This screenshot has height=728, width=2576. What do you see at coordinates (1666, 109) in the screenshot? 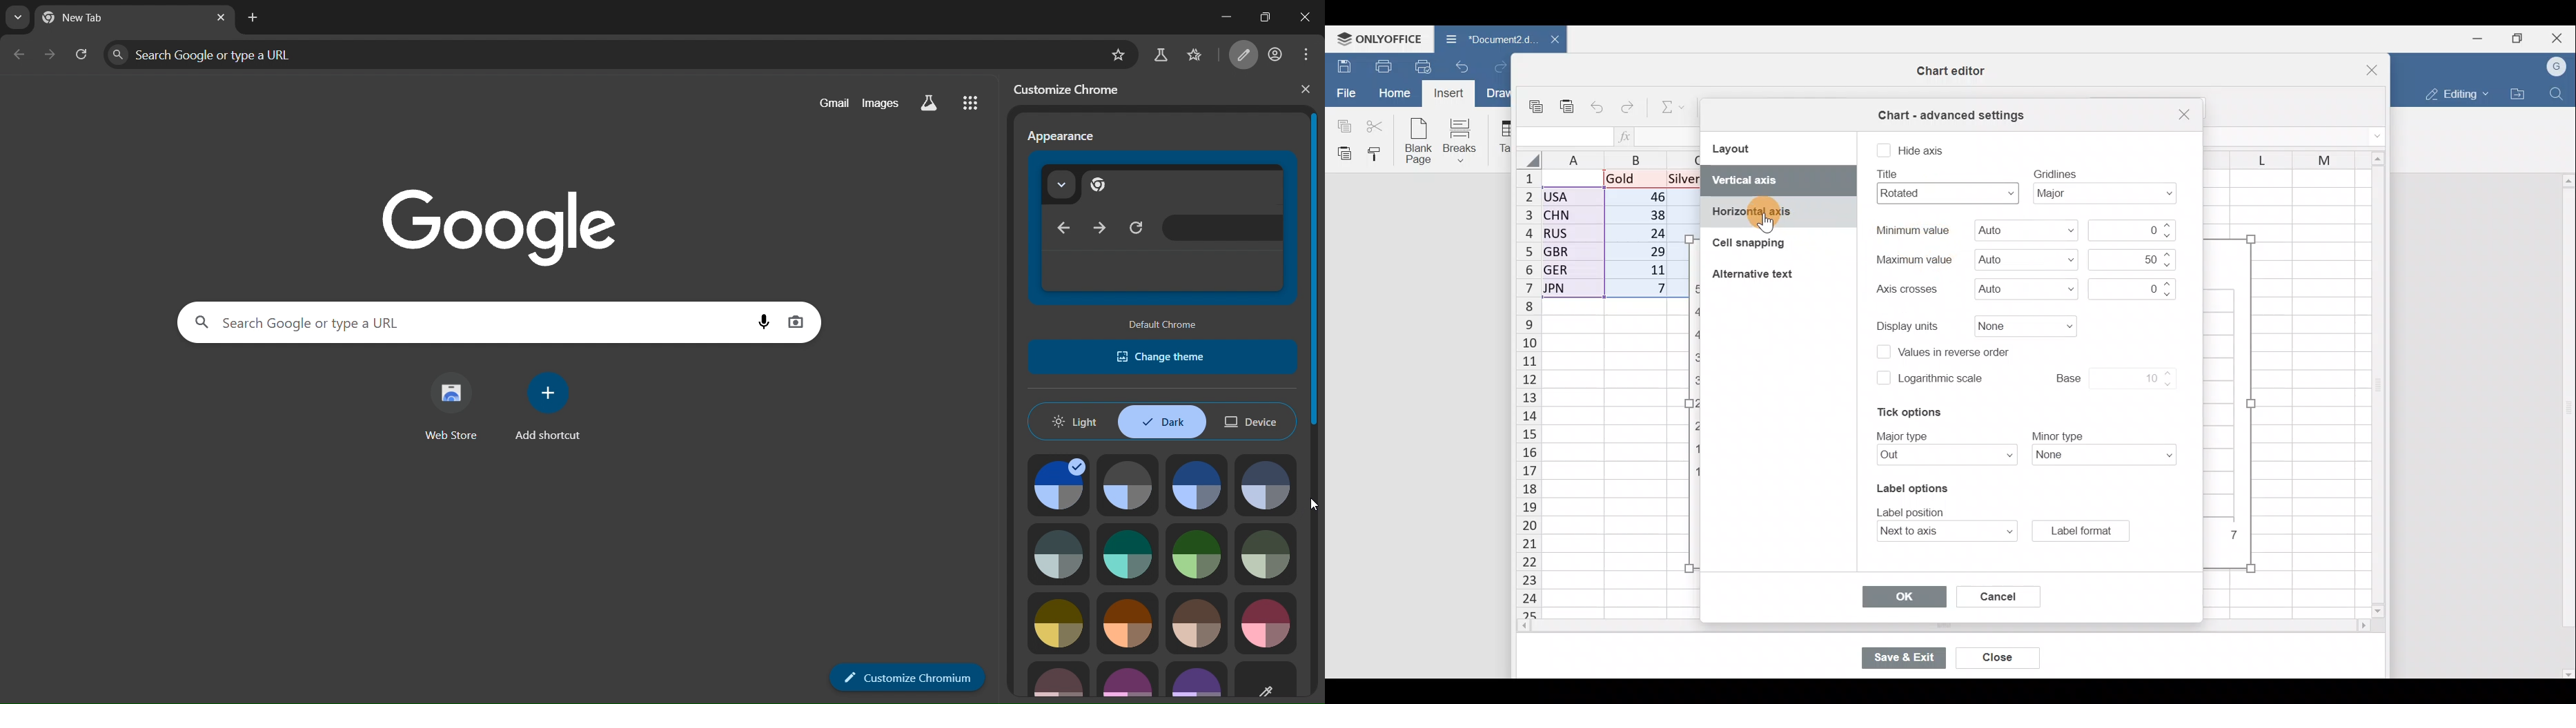
I see `Summation` at bounding box center [1666, 109].